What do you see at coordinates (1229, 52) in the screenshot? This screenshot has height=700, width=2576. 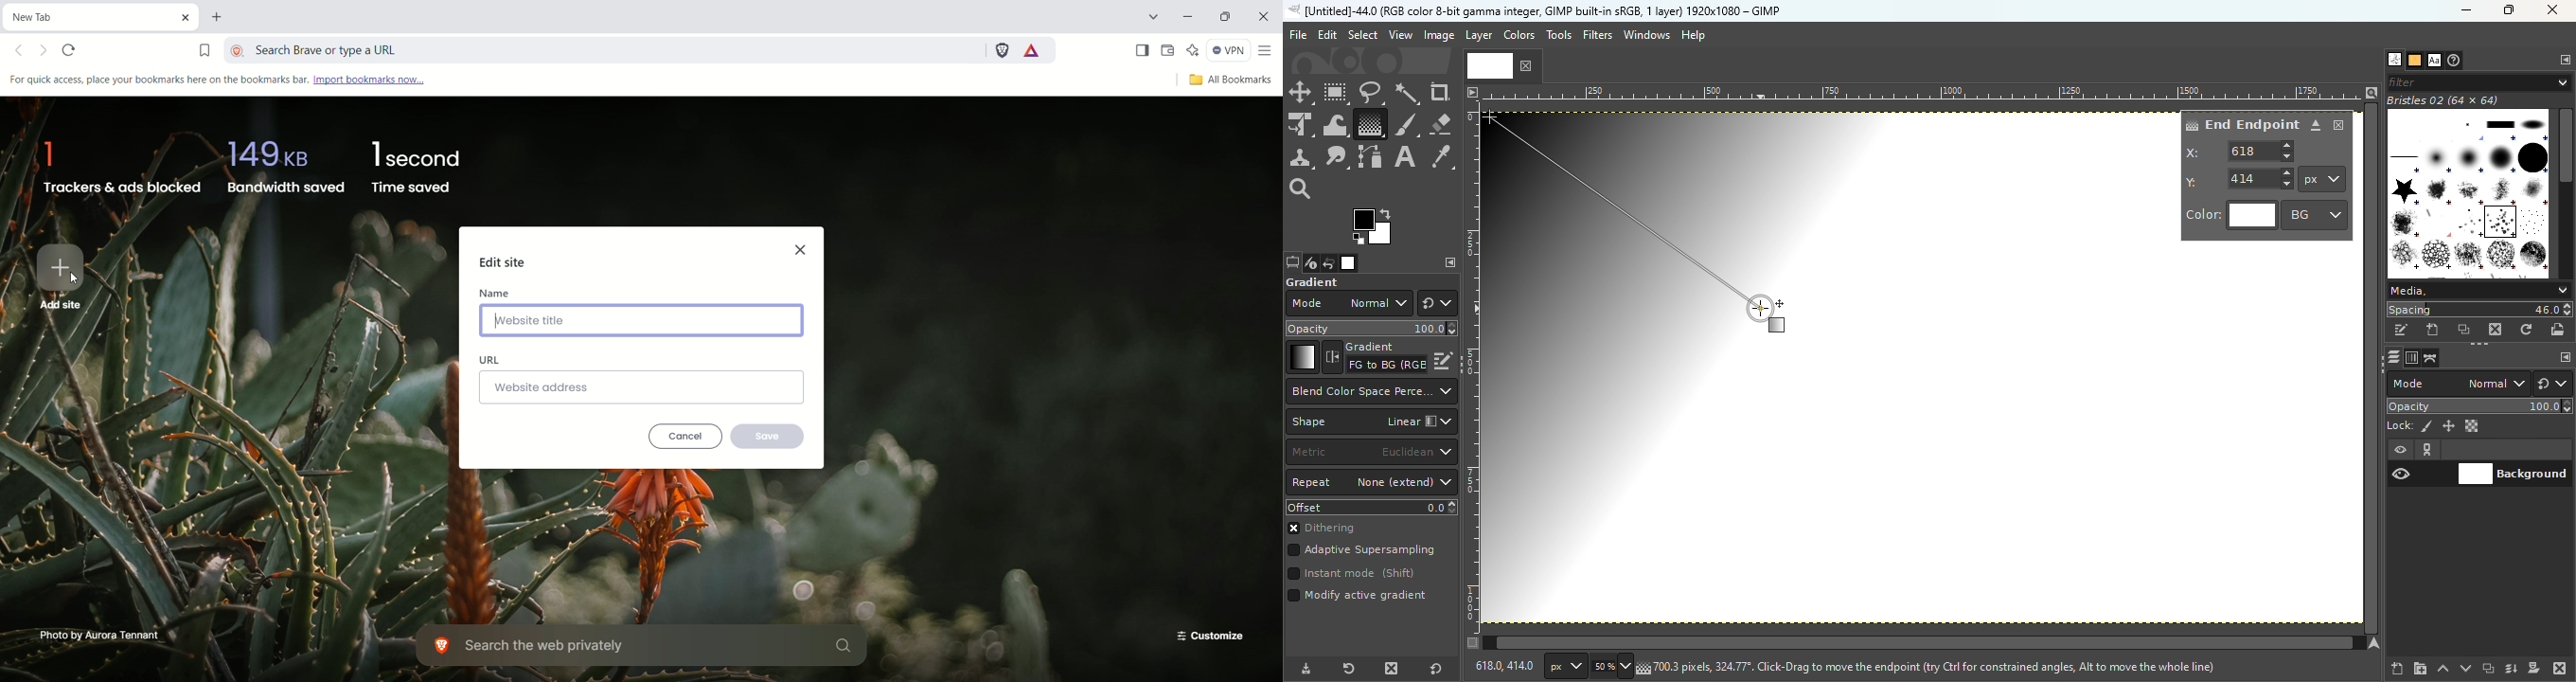 I see `VPN` at bounding box center [1229, 52].